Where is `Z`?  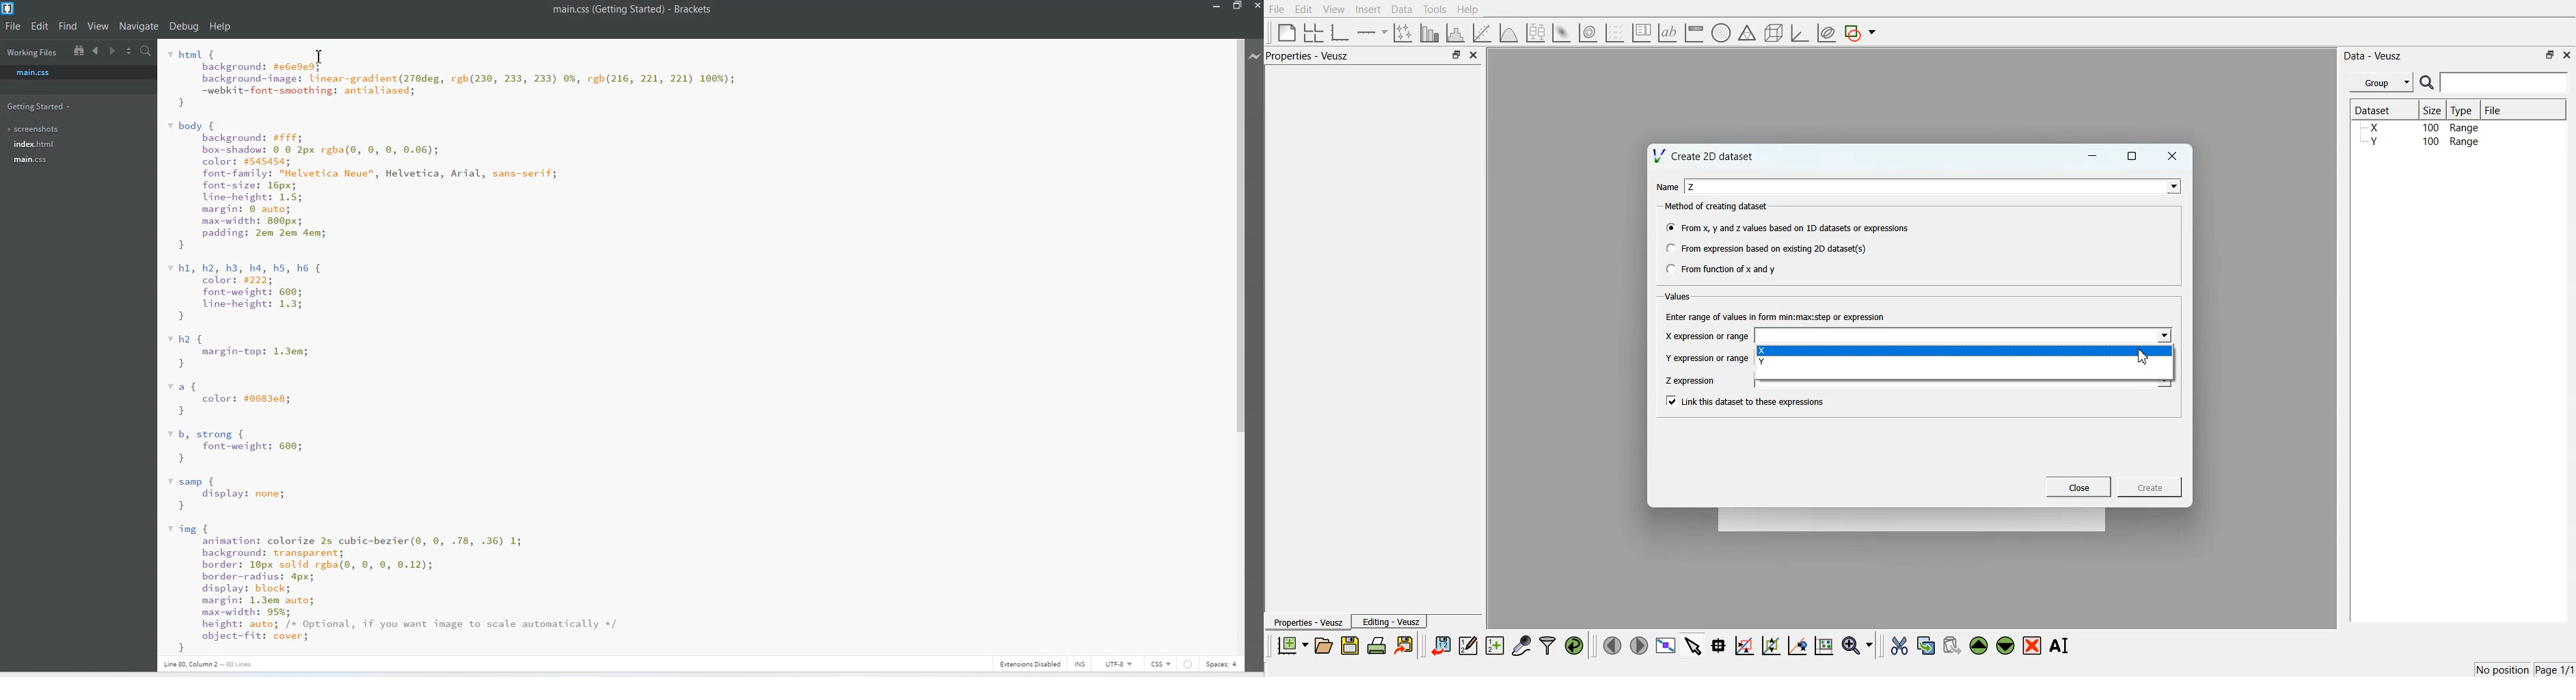
Z is located at coordinates (1692, 187).